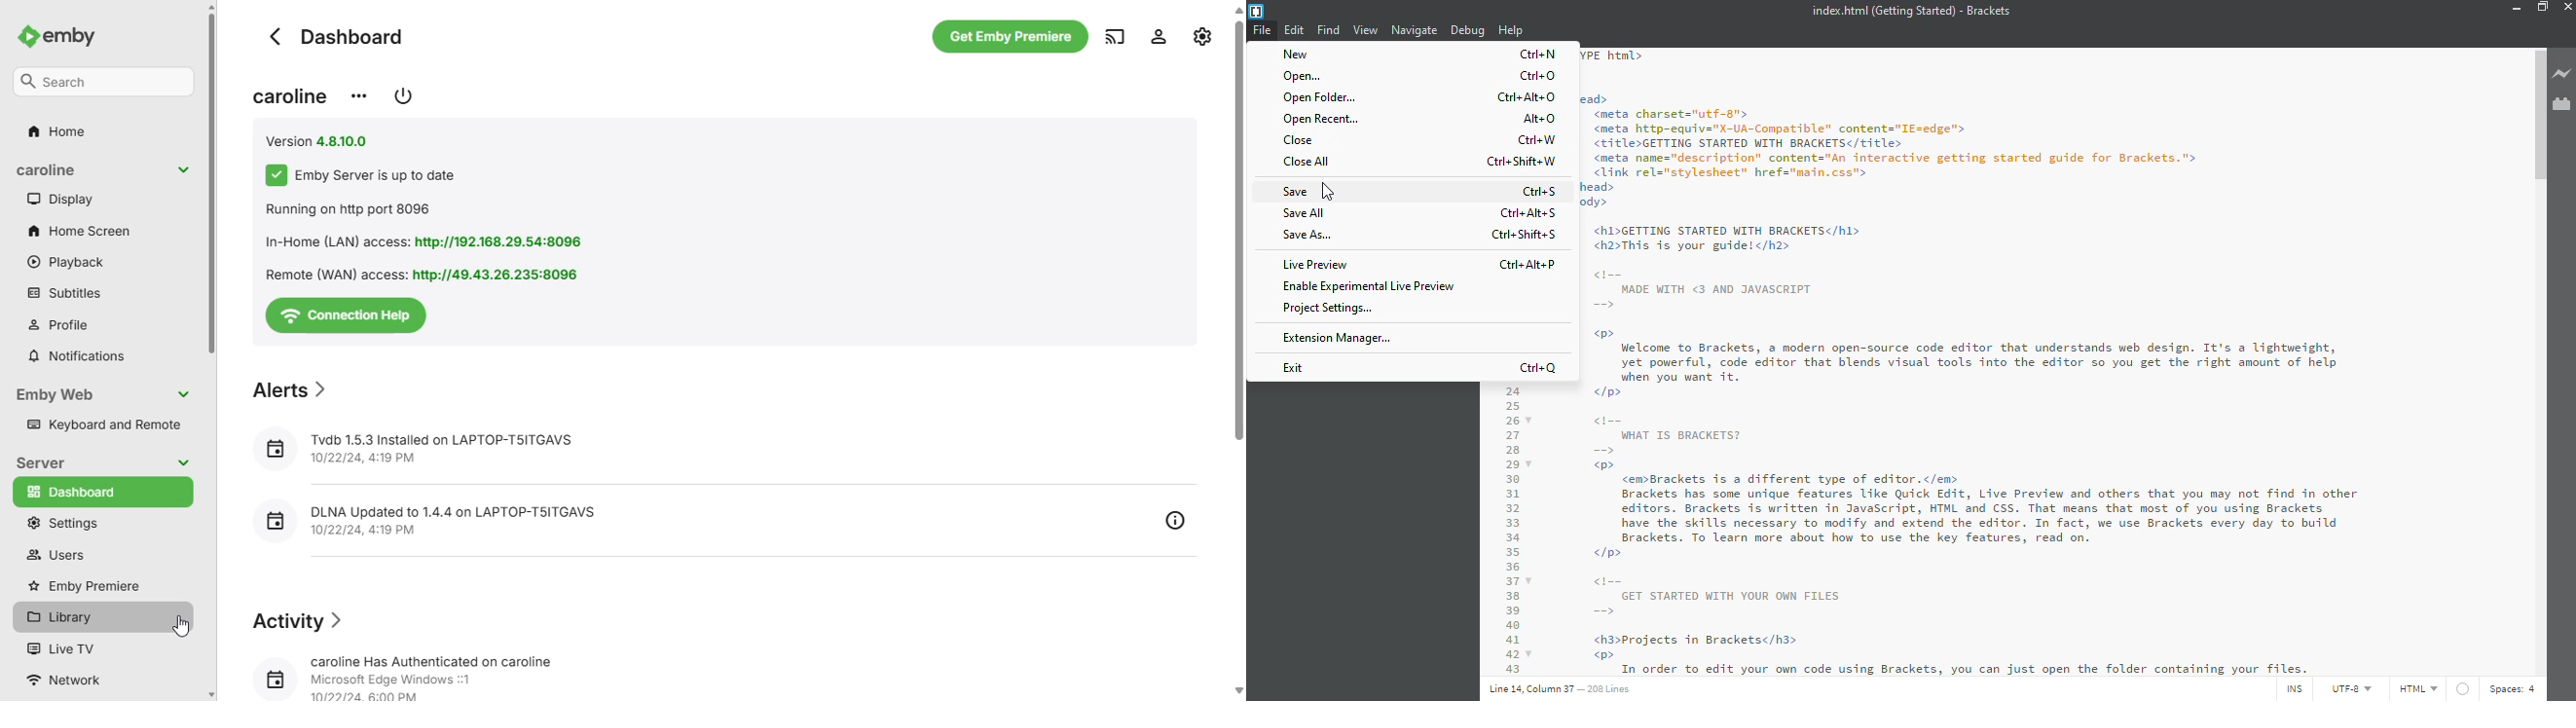 Image resolution: width=2576 pixels, height=728 pixels. Describe the element at coordinates (1366, 30) in the screenshot. I see `view` at that location.